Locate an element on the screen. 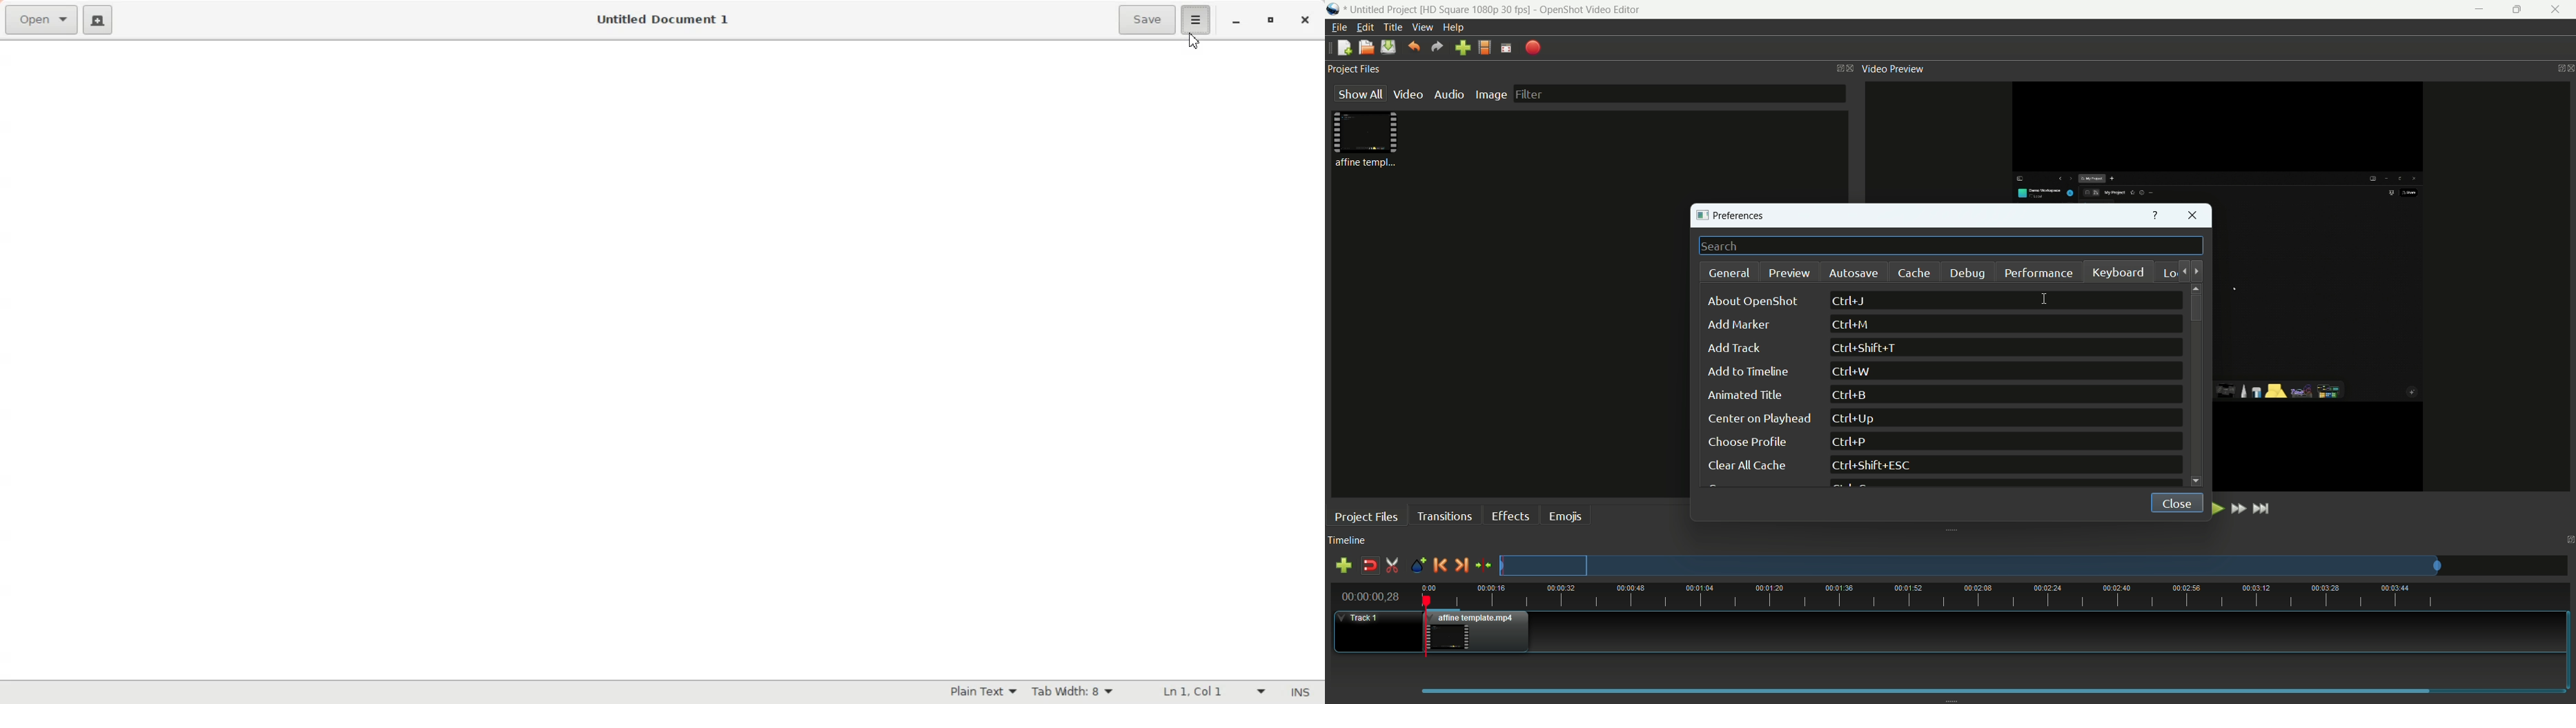  emojis is located at coordinates (1567, 515).